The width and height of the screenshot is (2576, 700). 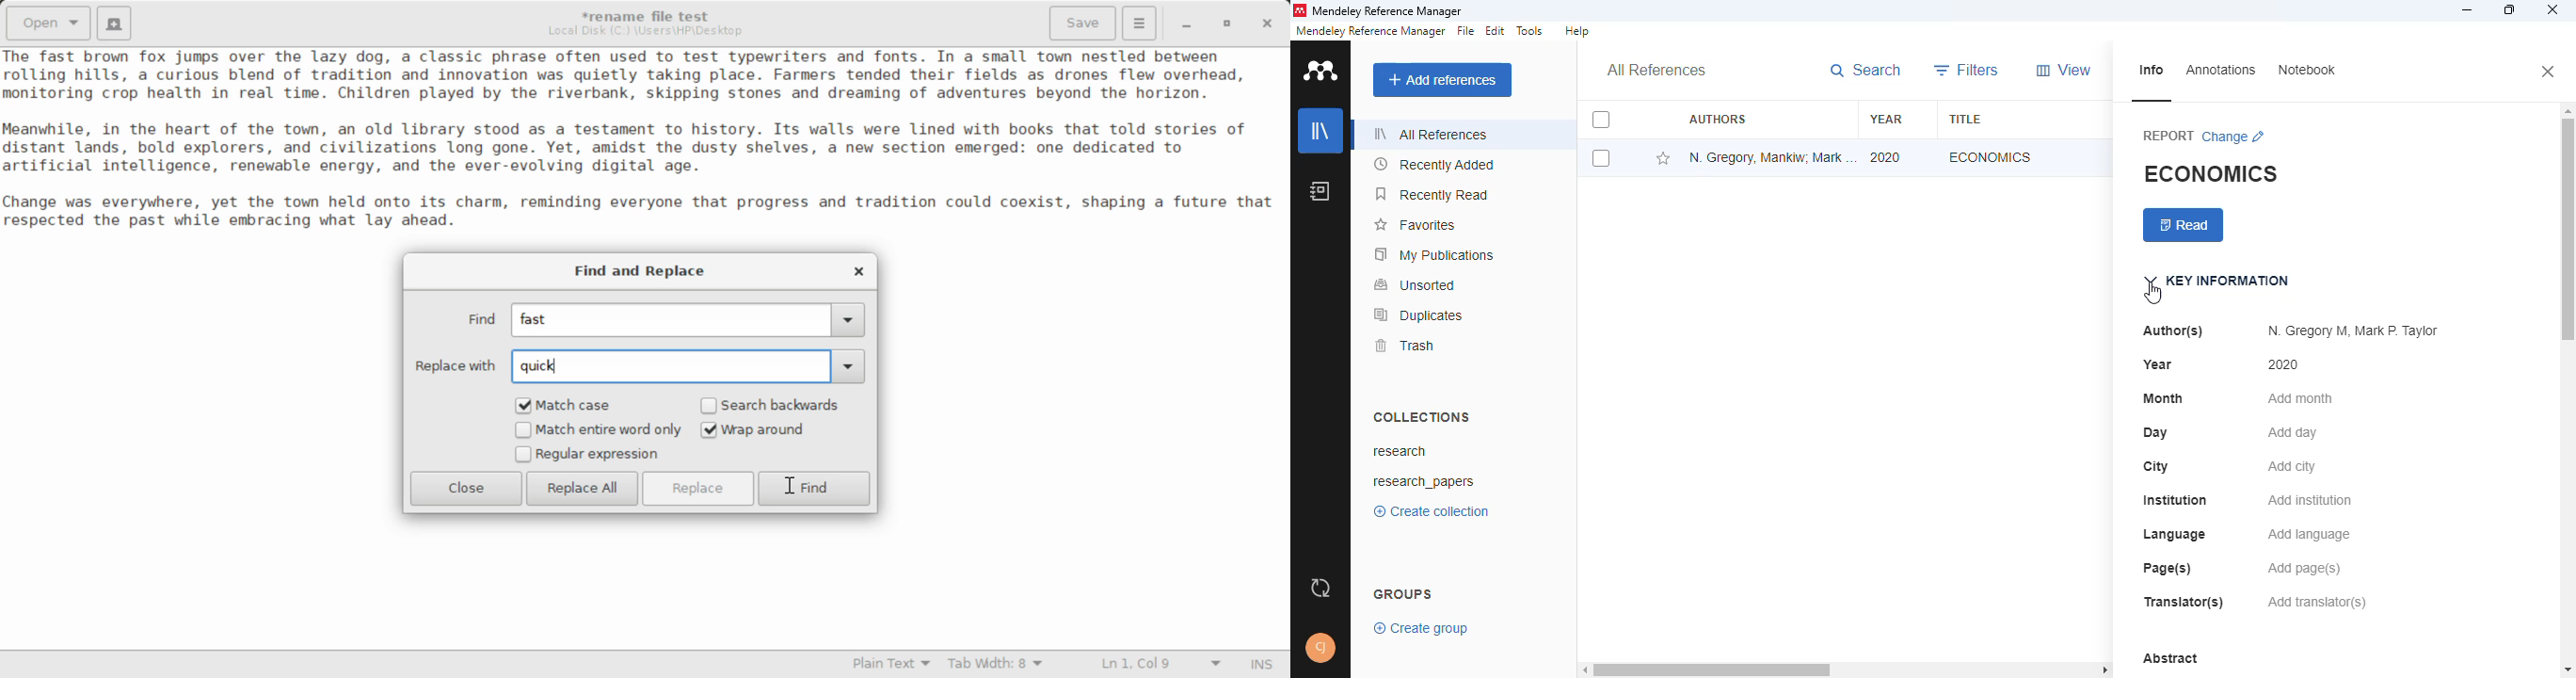 What do you see at coordinates (1964, 120) in the screenshot?
I see `title` at bounding box center [1964, 120].